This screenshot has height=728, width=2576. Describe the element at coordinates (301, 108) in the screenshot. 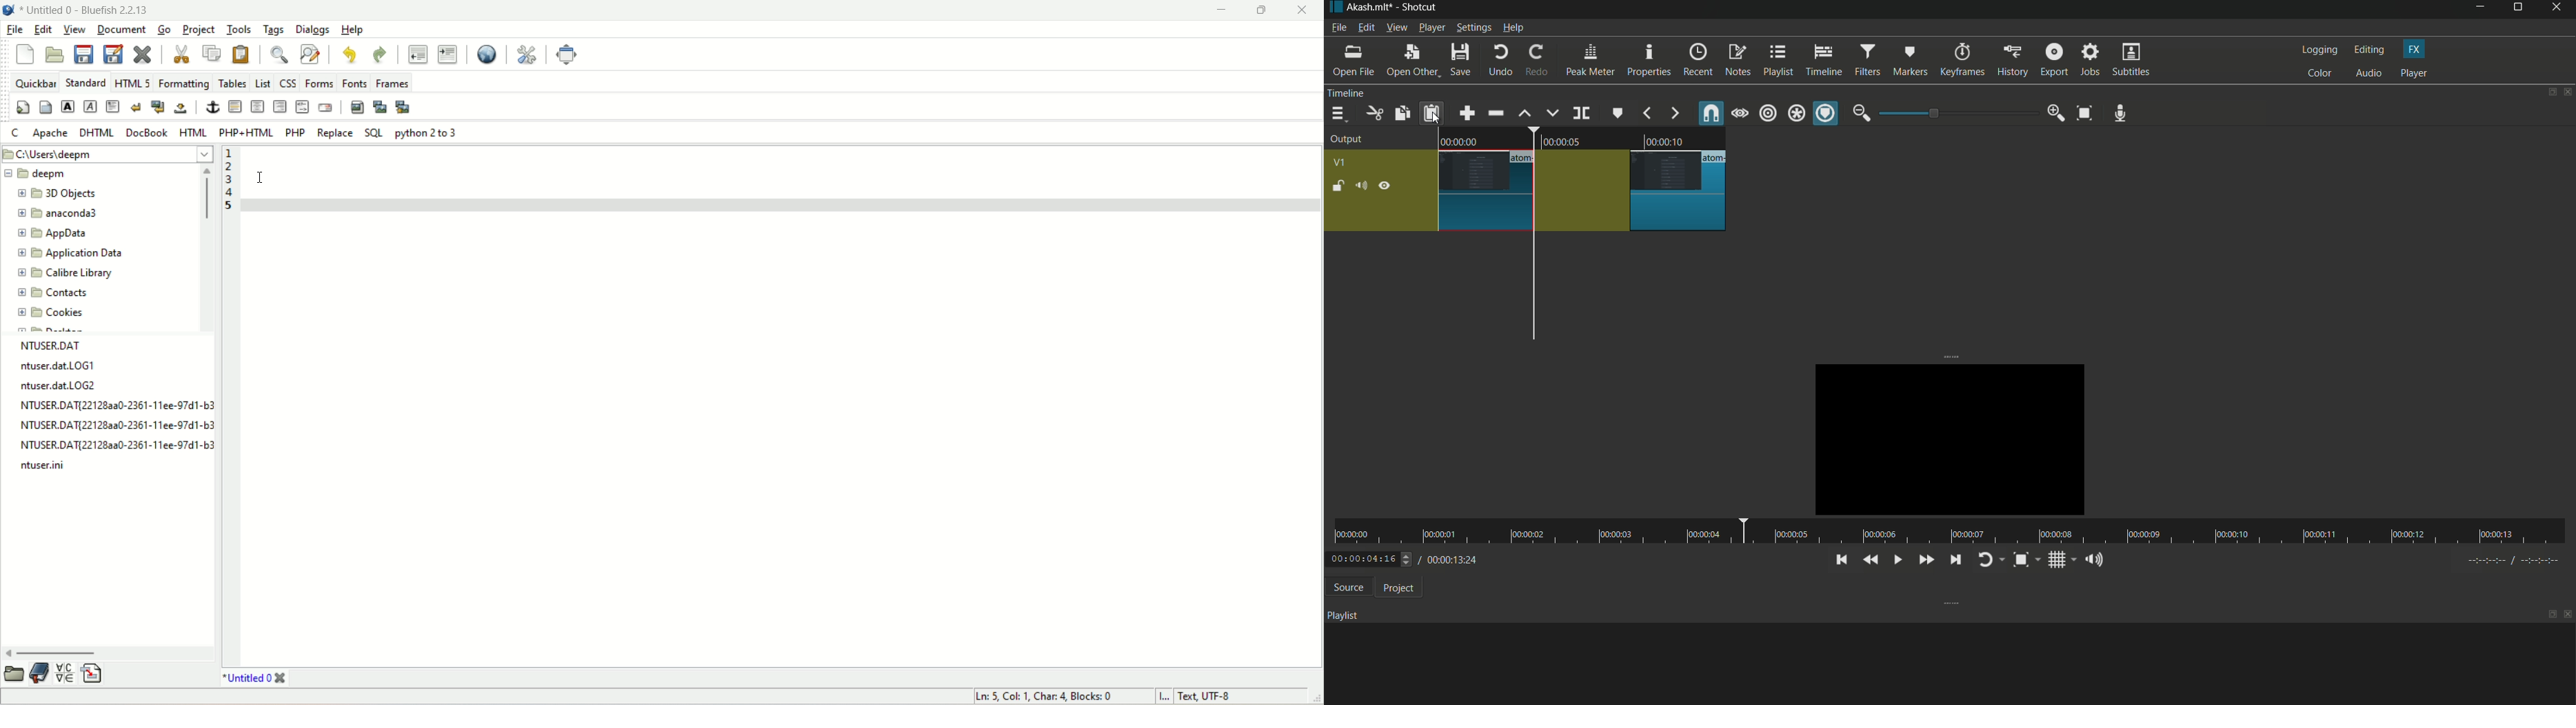

I see `HTML comment` at that location.